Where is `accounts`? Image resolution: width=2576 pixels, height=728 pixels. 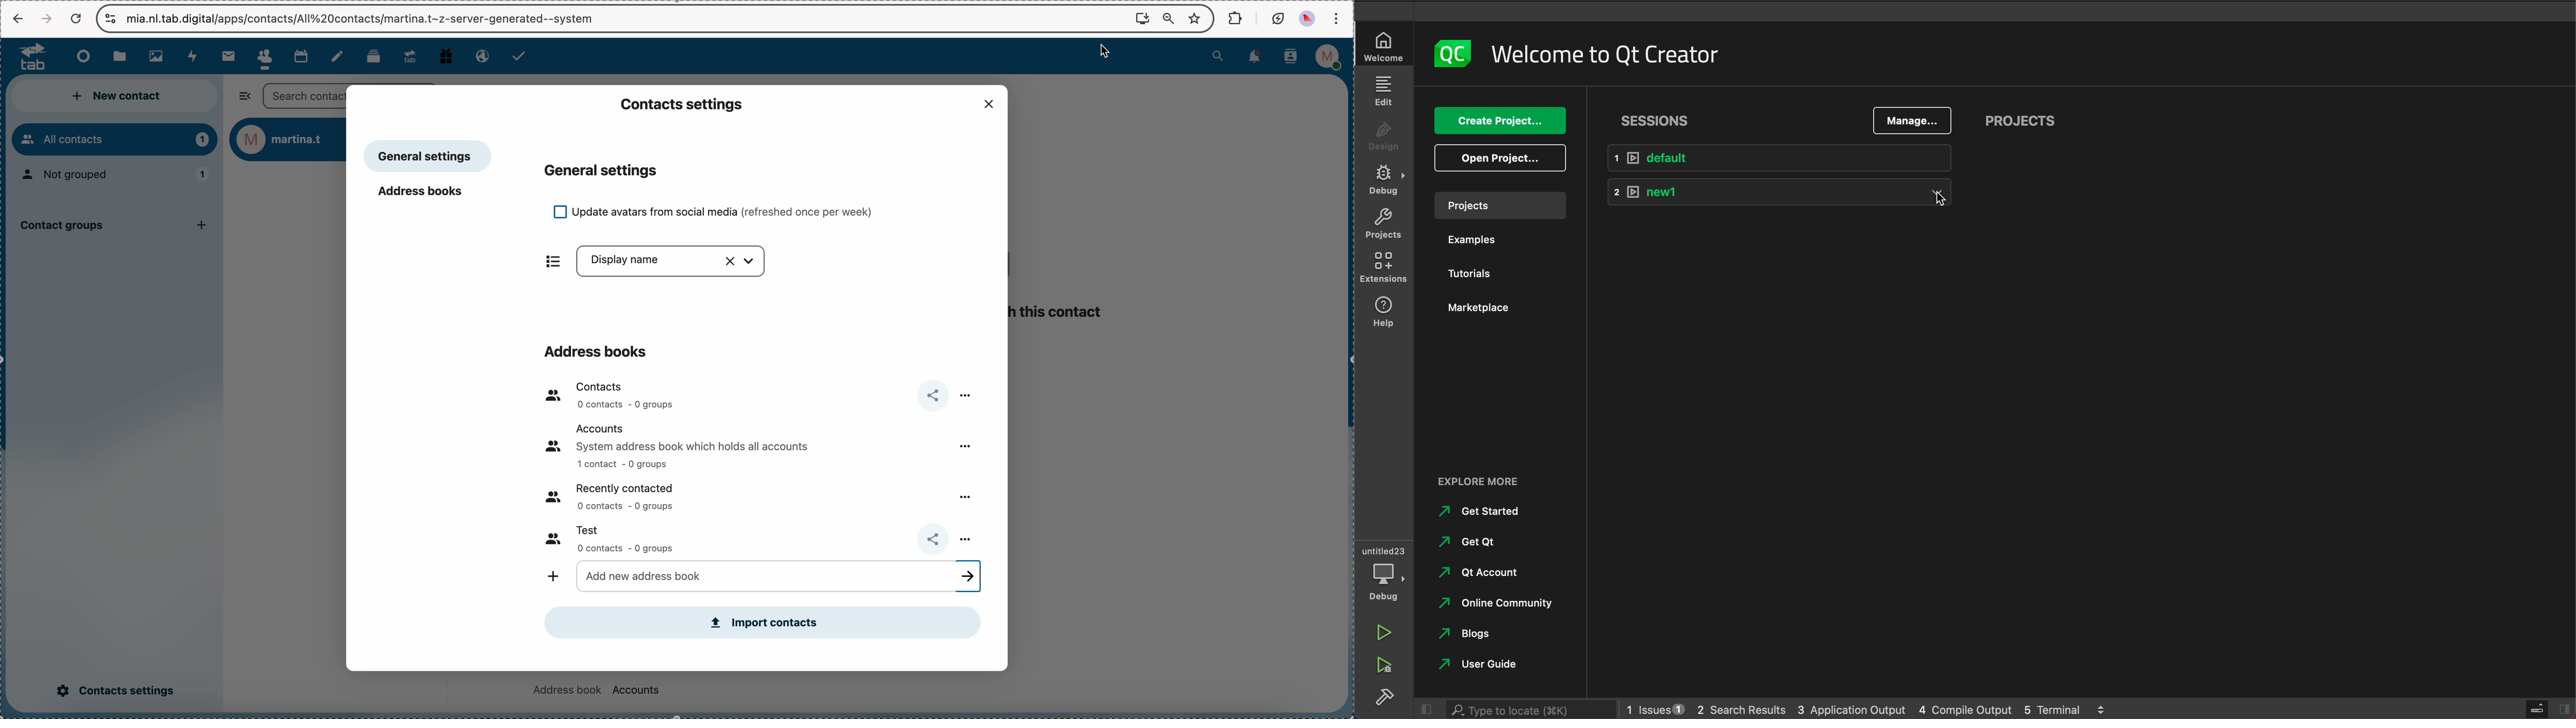
accounts is located at coordinates (689, 446).